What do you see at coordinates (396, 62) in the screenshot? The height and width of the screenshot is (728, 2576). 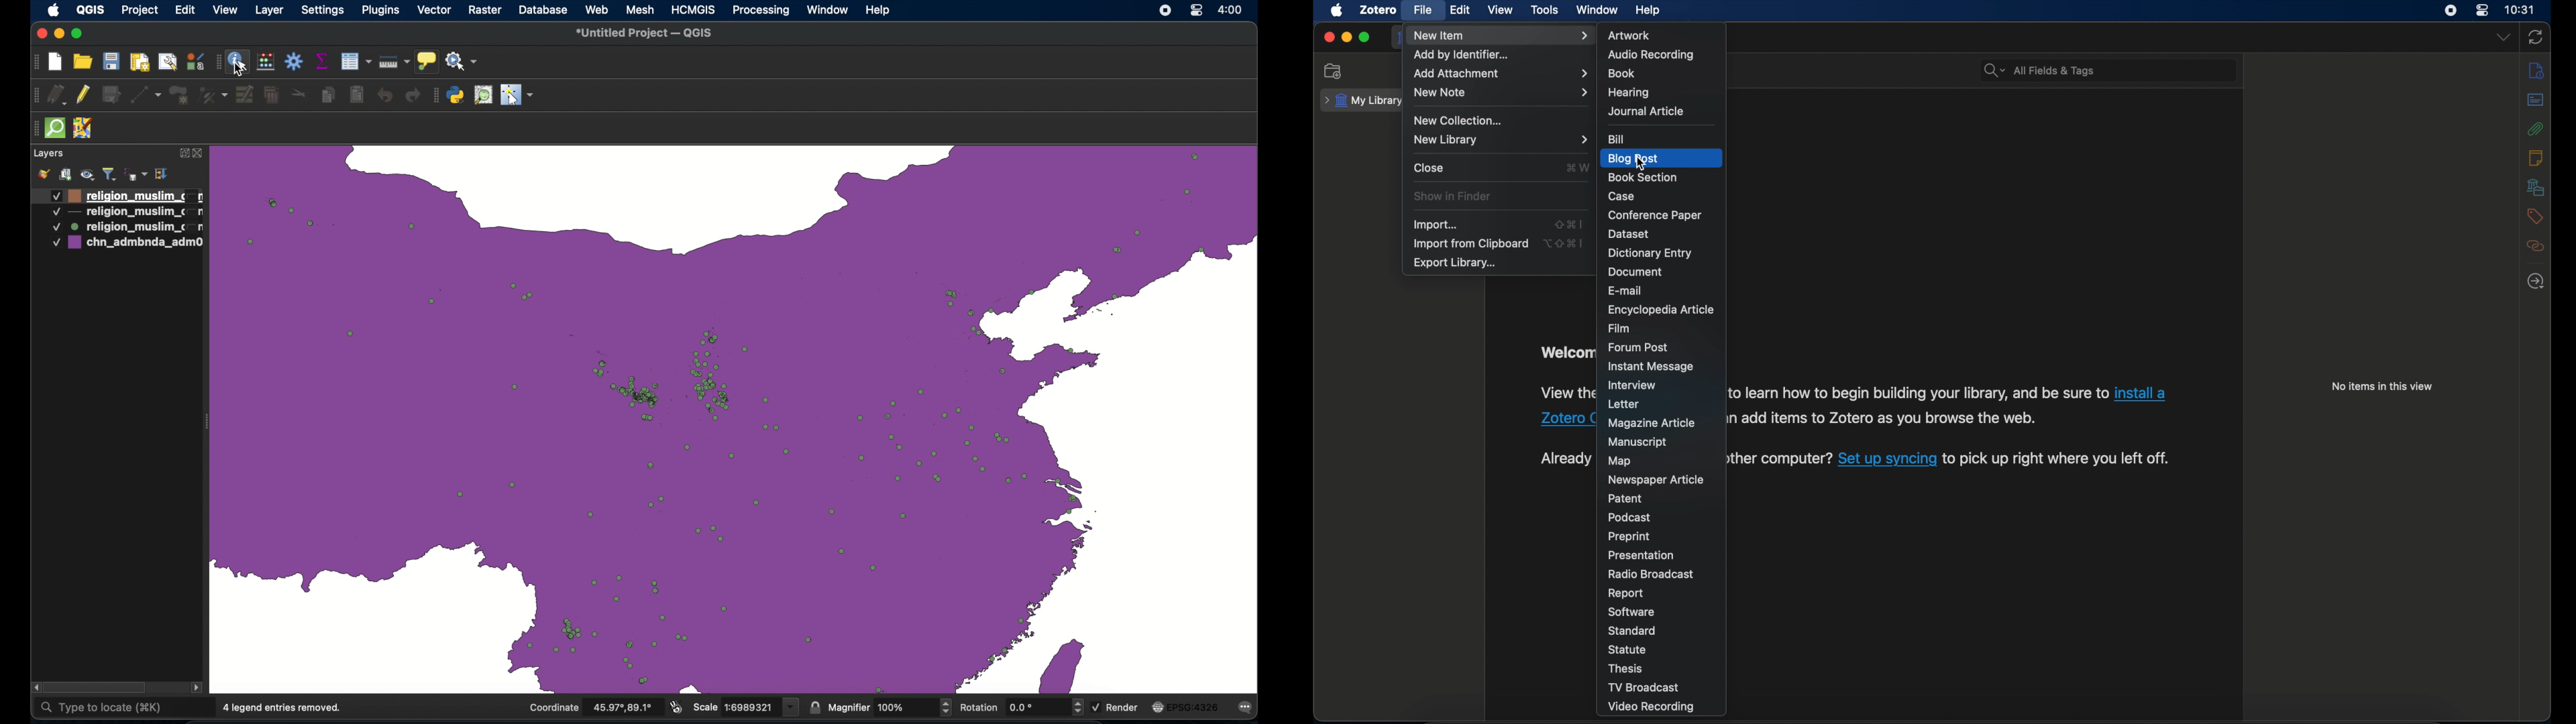 I see `measure line` at bounding box center [396, 62].